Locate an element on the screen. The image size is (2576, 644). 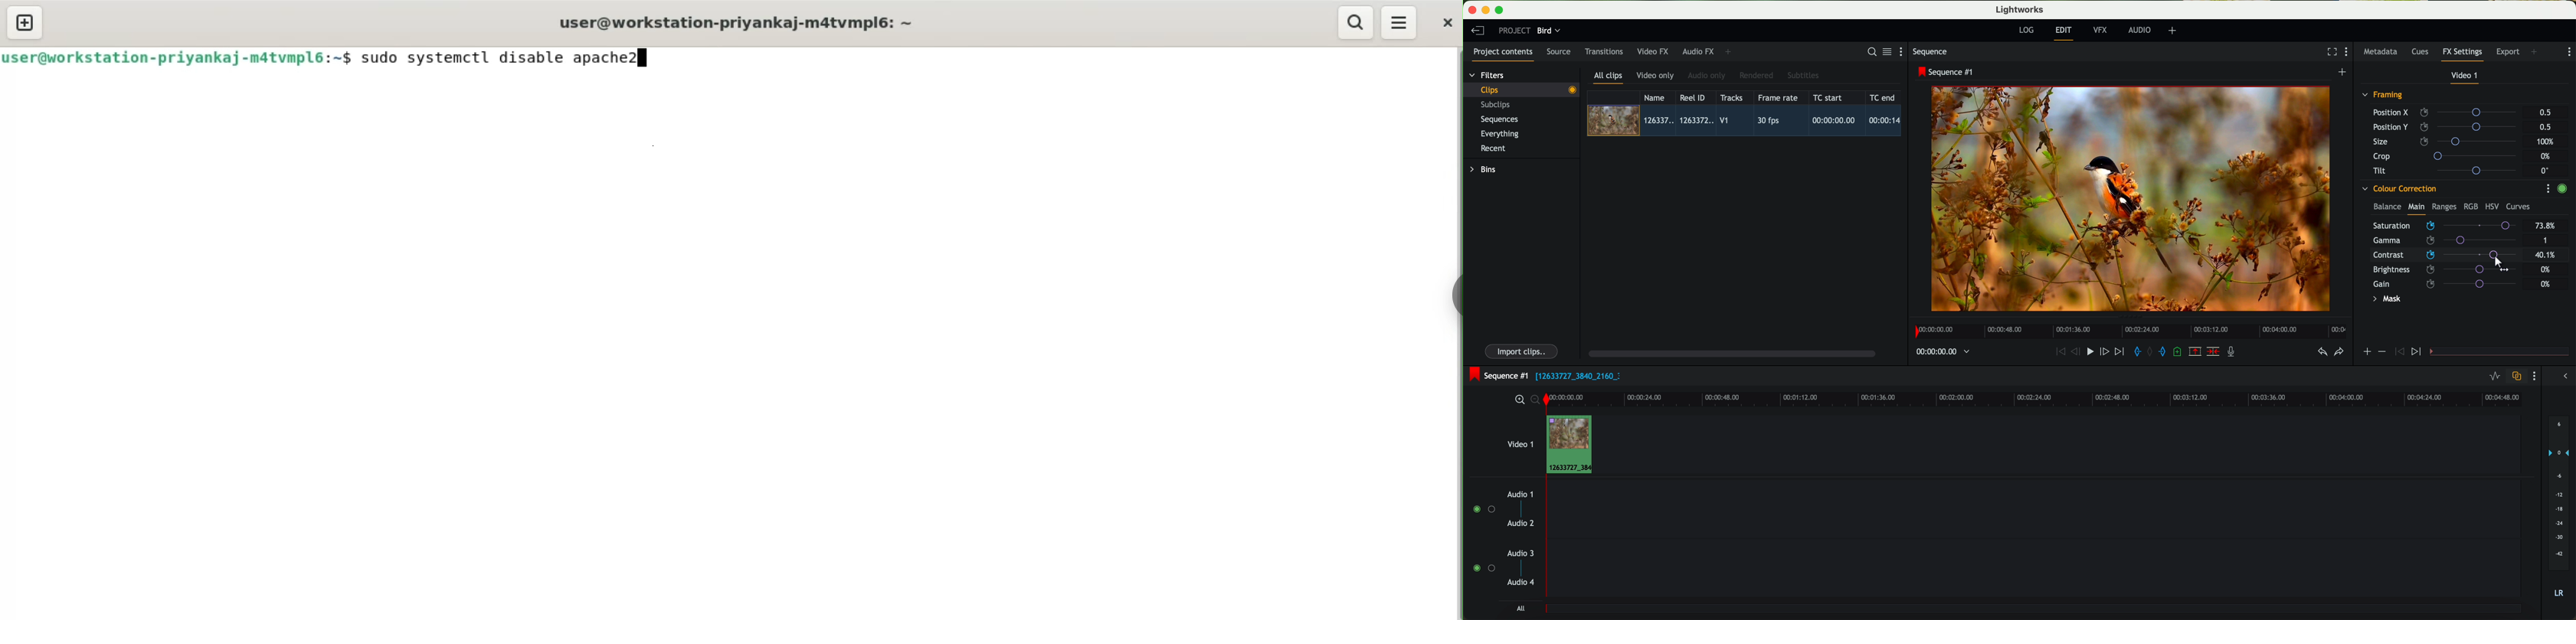
Lightworks is located at coordinates (2021, 9).